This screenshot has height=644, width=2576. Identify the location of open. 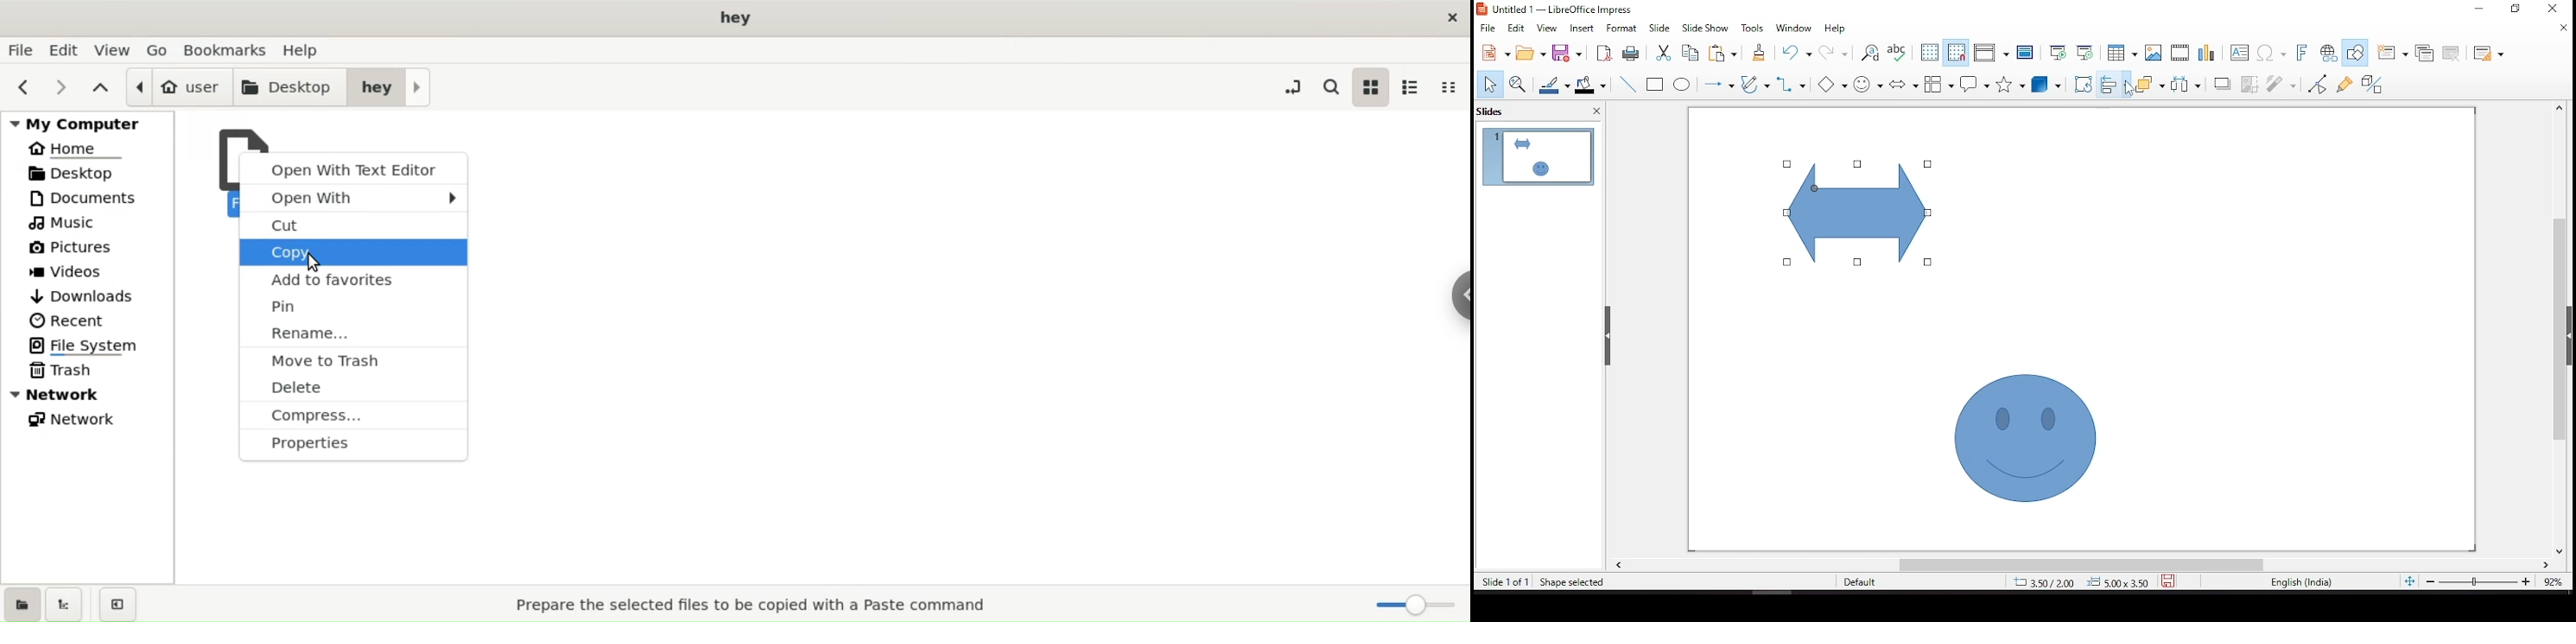
(1532, 54).